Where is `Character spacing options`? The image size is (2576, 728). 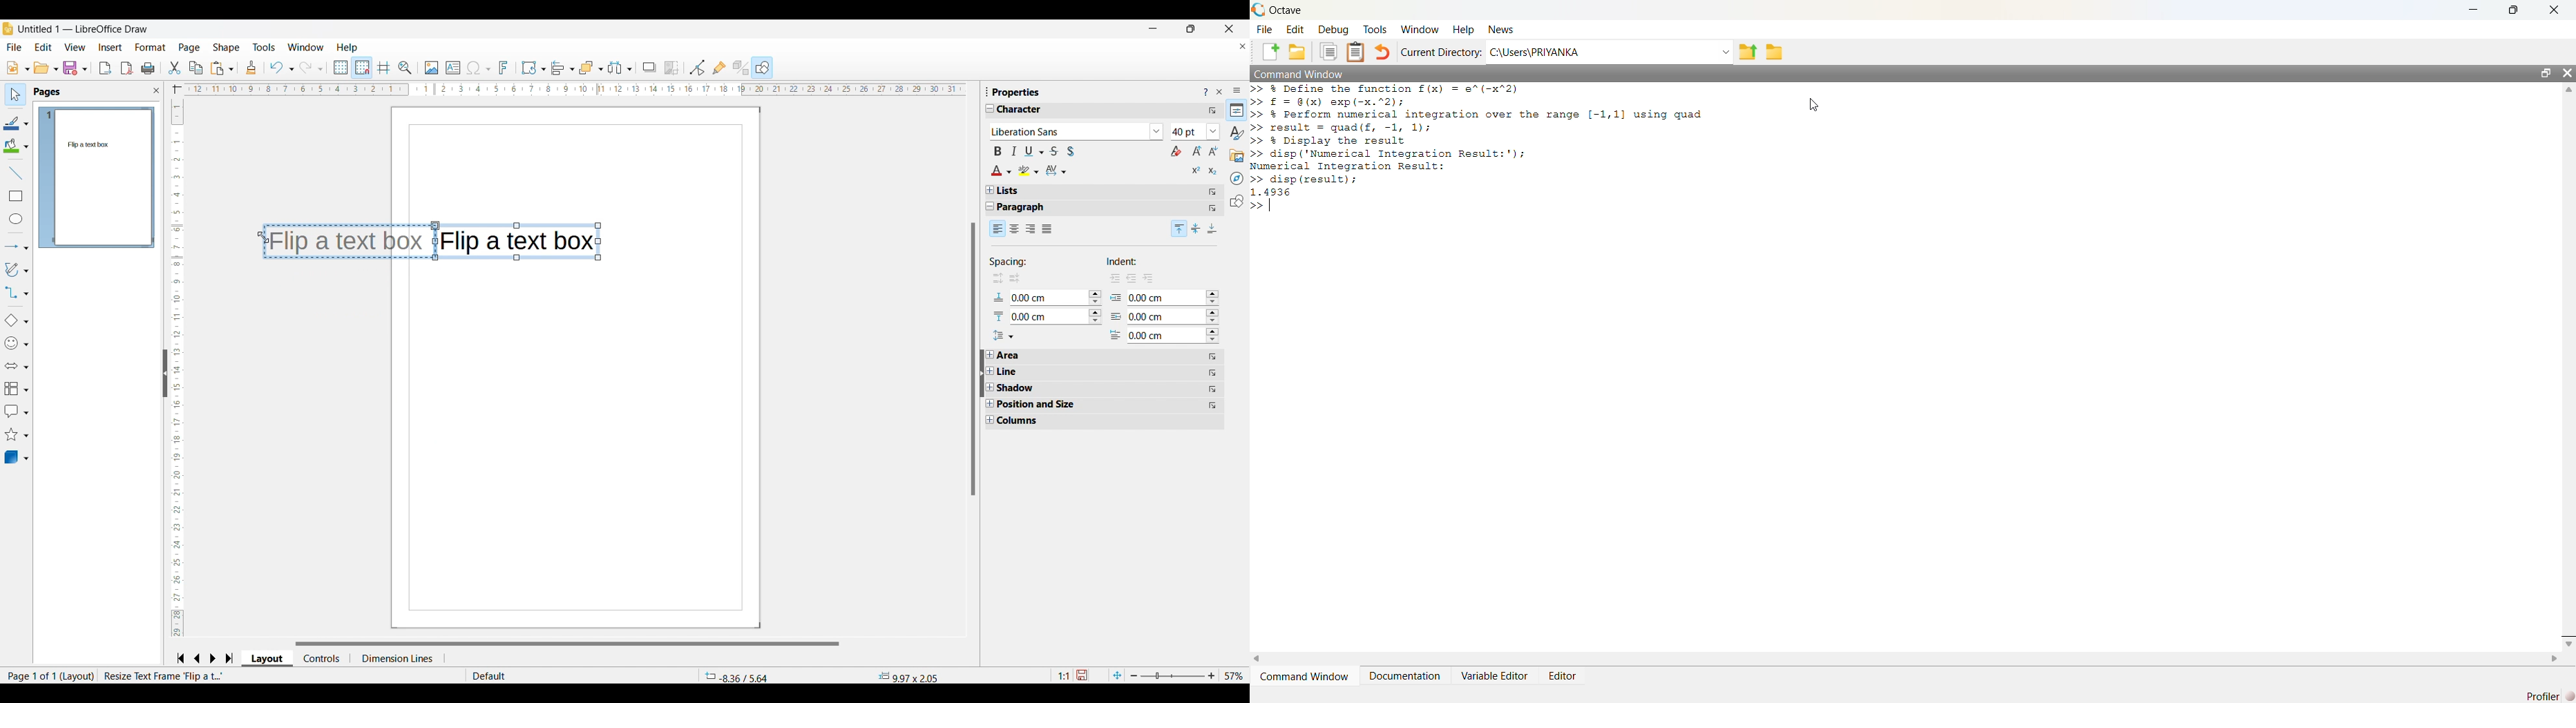 Character spacing options is located at coordinates (1057, 171).